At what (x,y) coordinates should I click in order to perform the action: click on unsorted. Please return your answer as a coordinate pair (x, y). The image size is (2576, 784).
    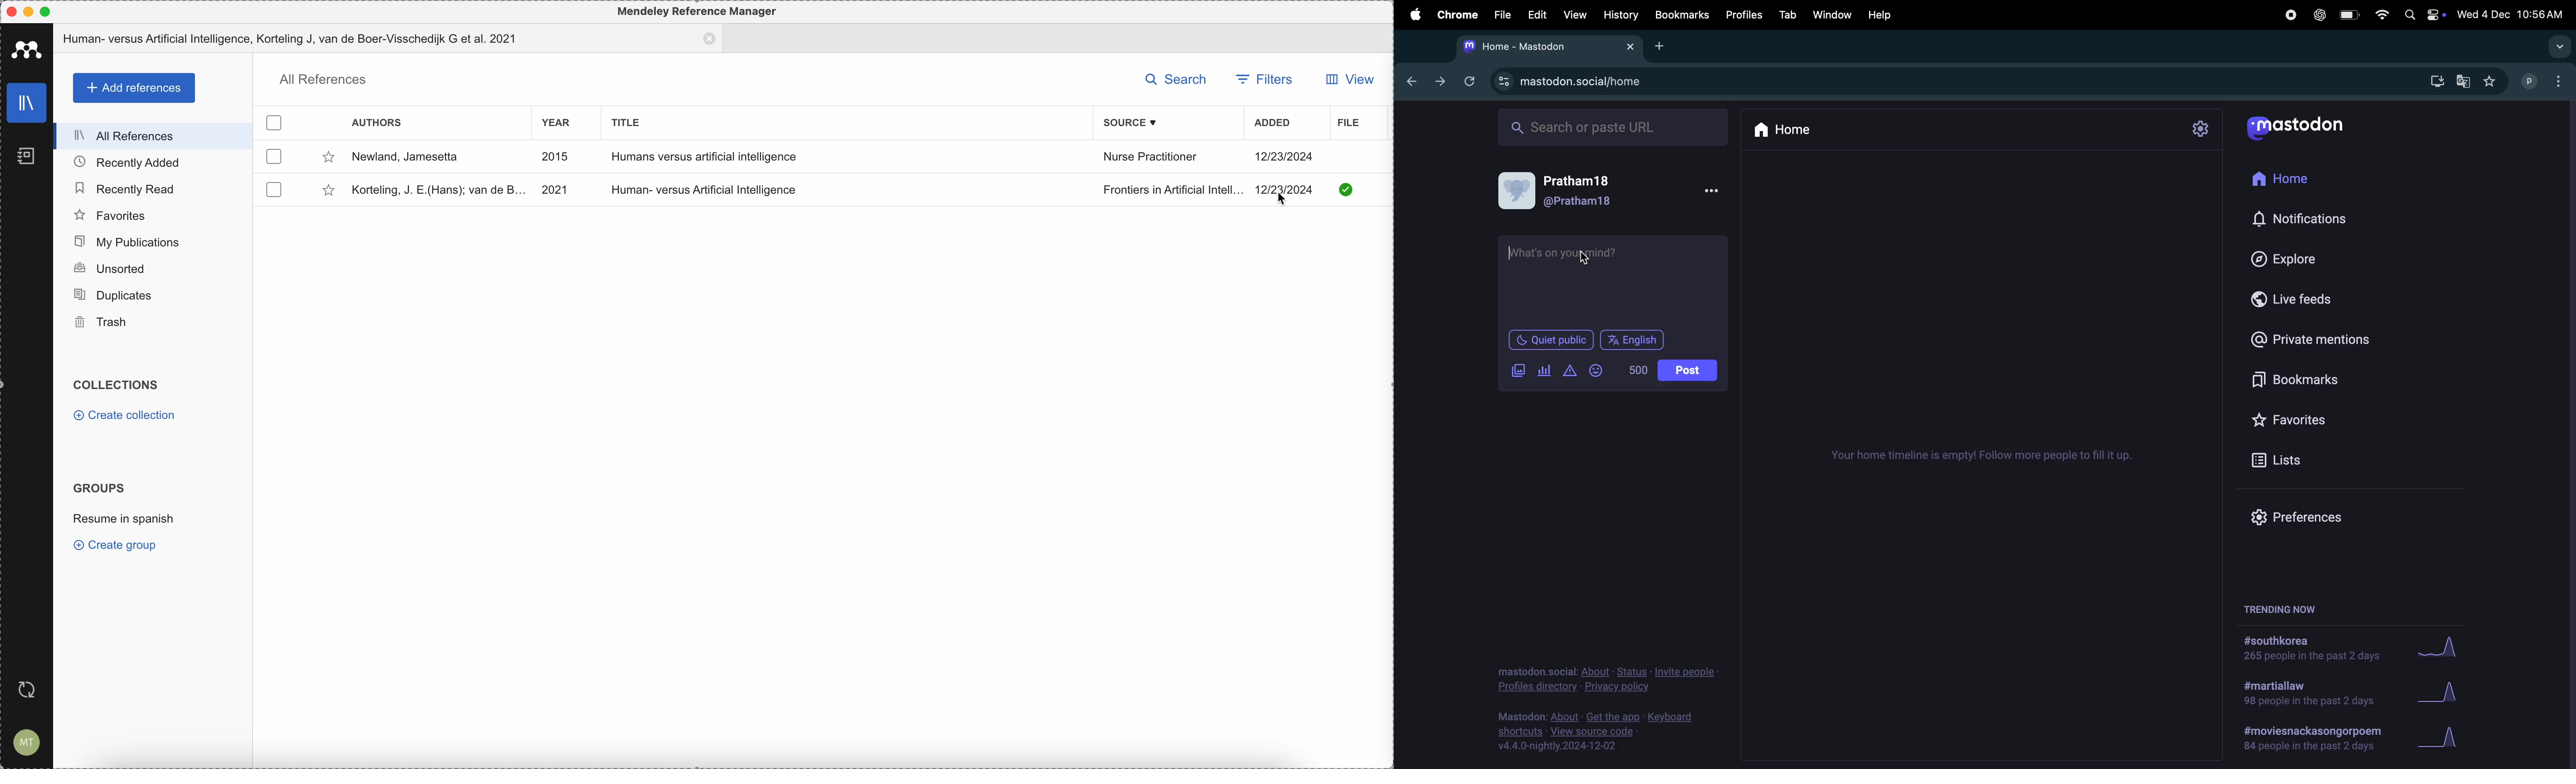
    Looking at the image, I should click on (153, 270).